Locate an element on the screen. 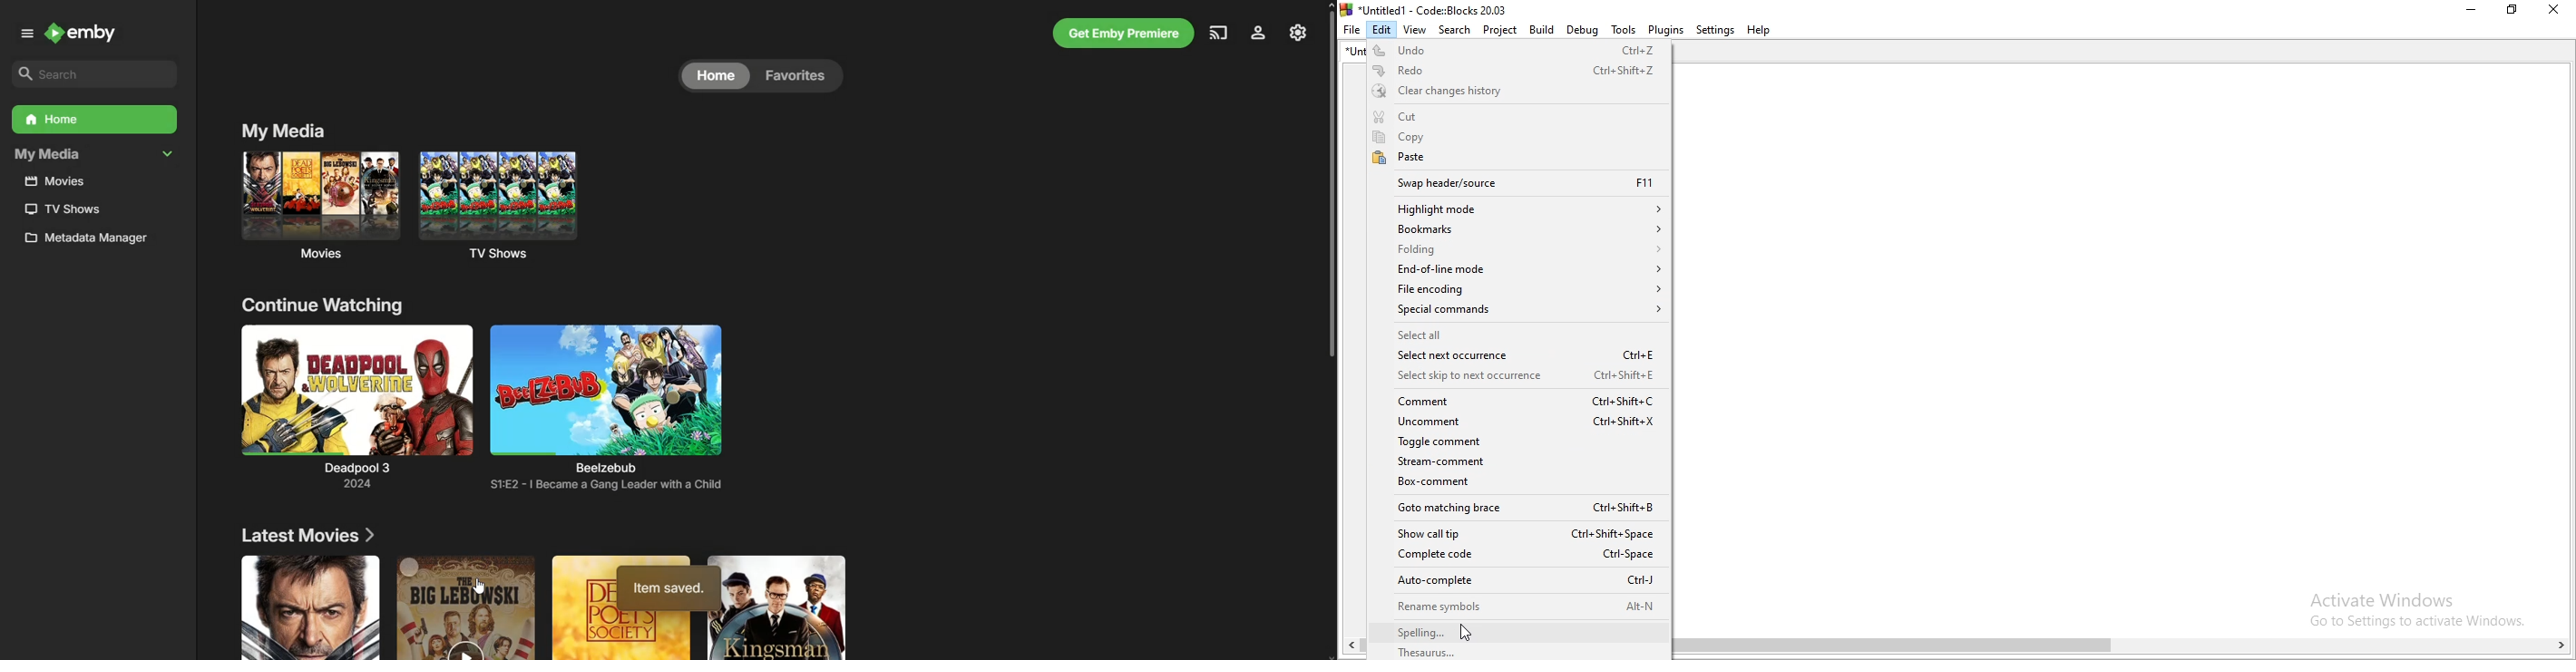 The height and width of the screenshot is (672, 2576). End-of-line mode is located at coordinates (1516, 270).